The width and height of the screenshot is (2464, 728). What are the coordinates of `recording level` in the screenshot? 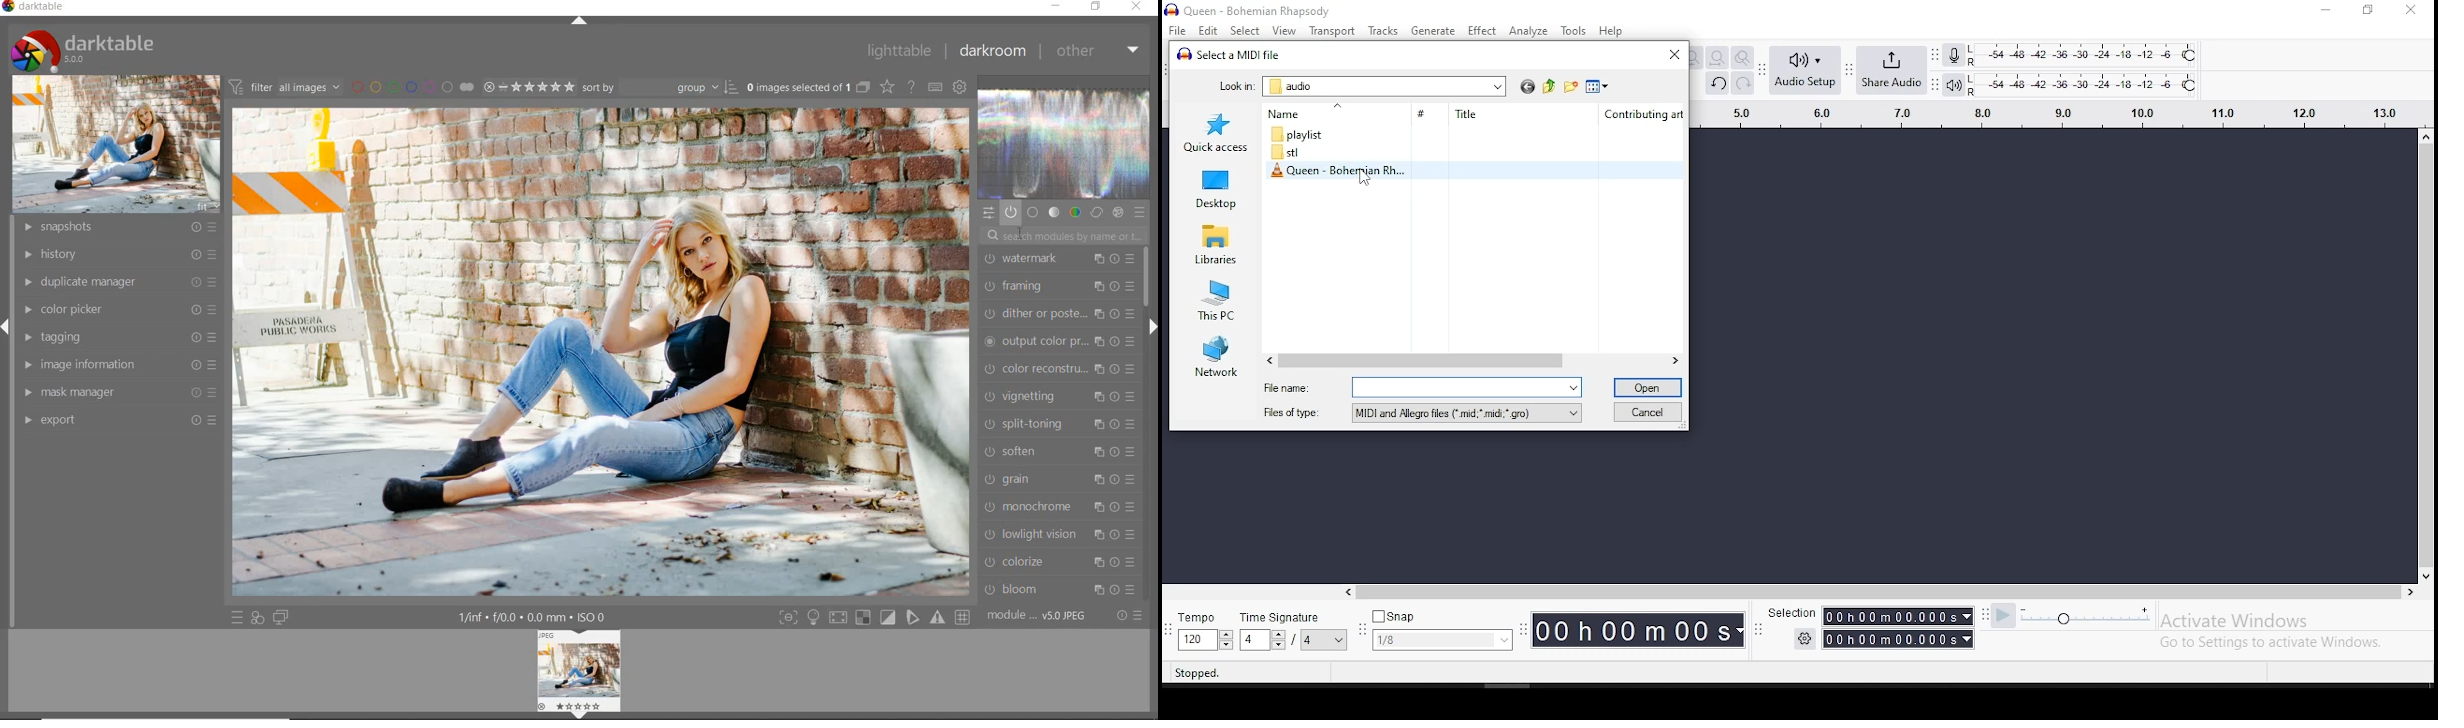 It's located at (2098, 54).